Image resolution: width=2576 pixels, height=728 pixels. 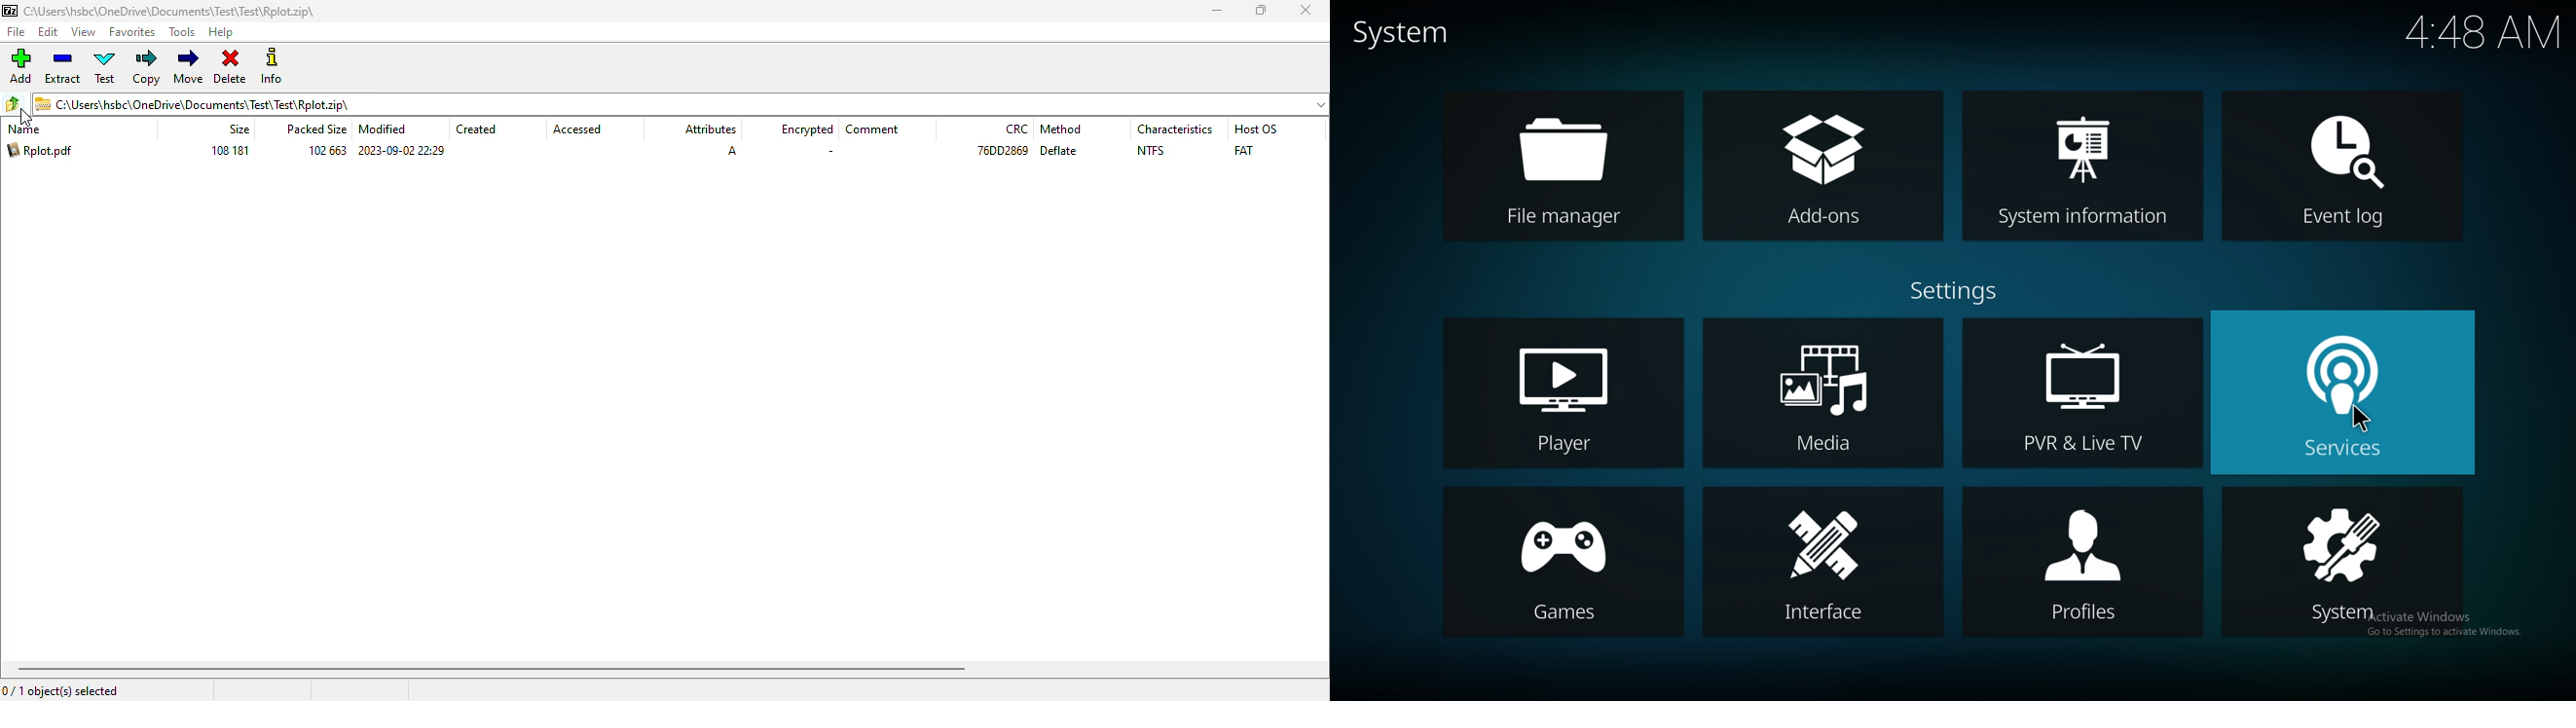 I want to click on settings, so click(x=1957, y=293).